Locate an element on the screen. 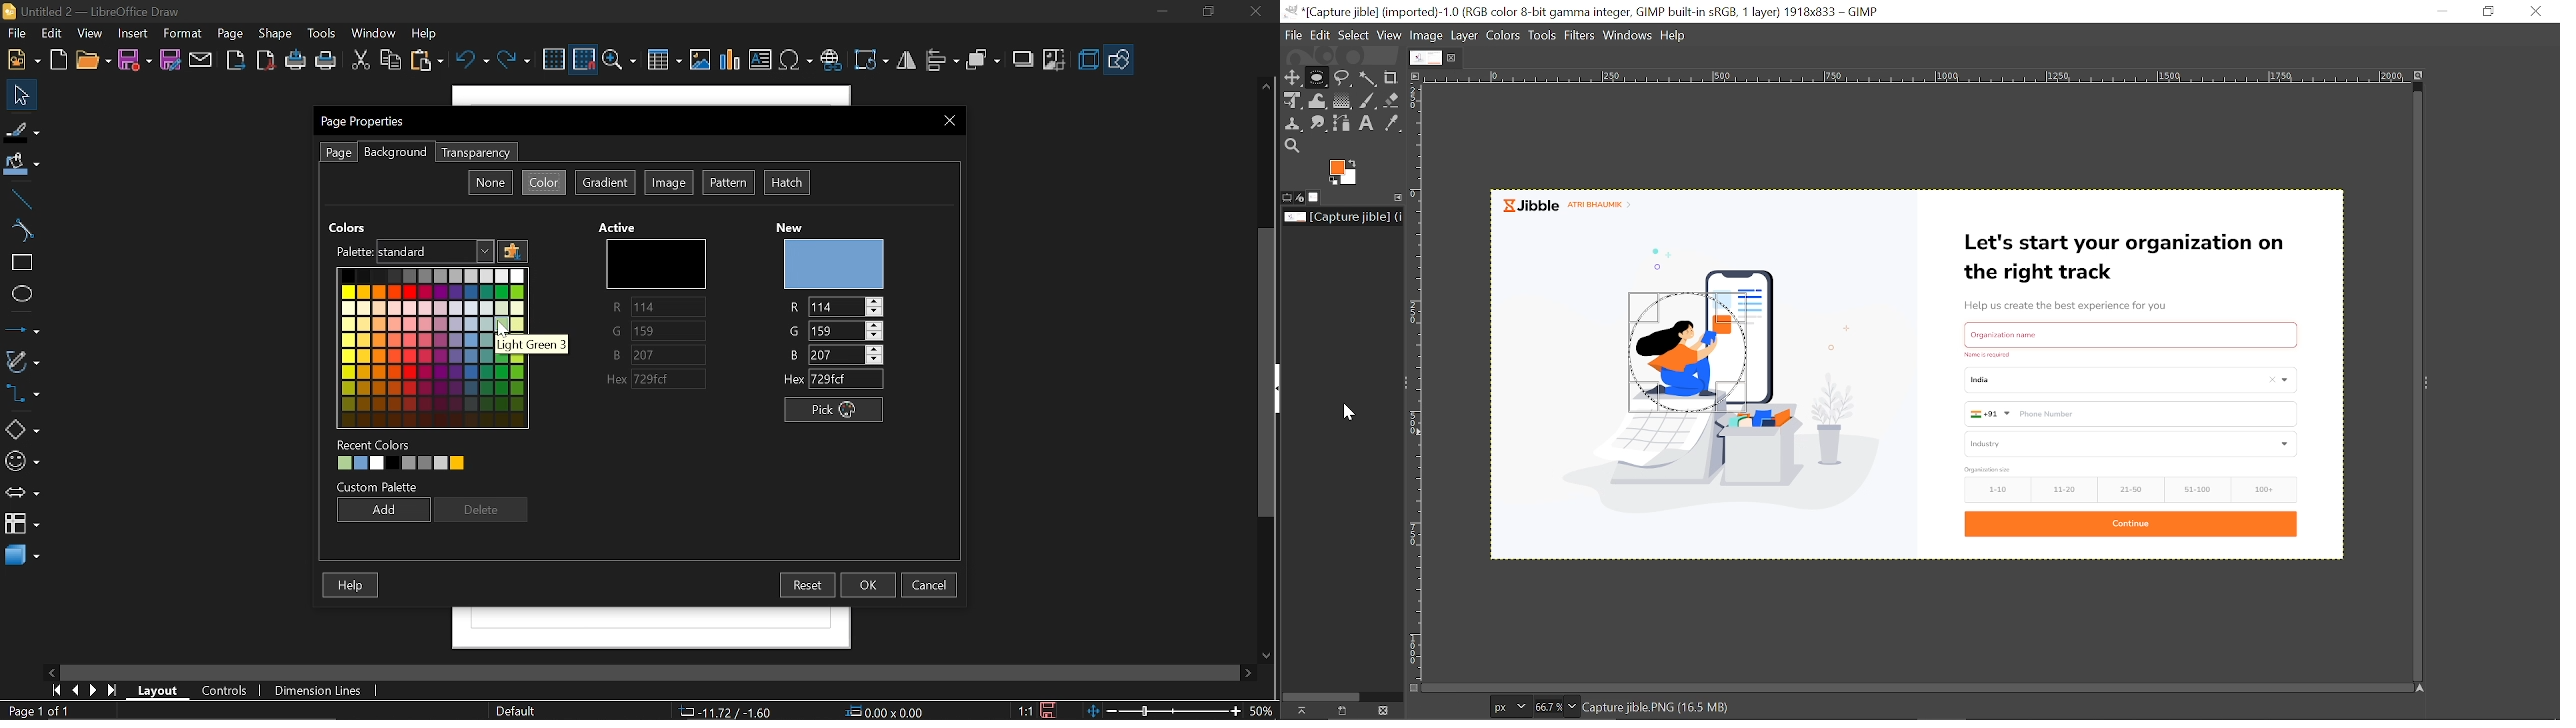 The height and width of the screenshot is (728, 2576). Paste is located at coordinates (426, 60).